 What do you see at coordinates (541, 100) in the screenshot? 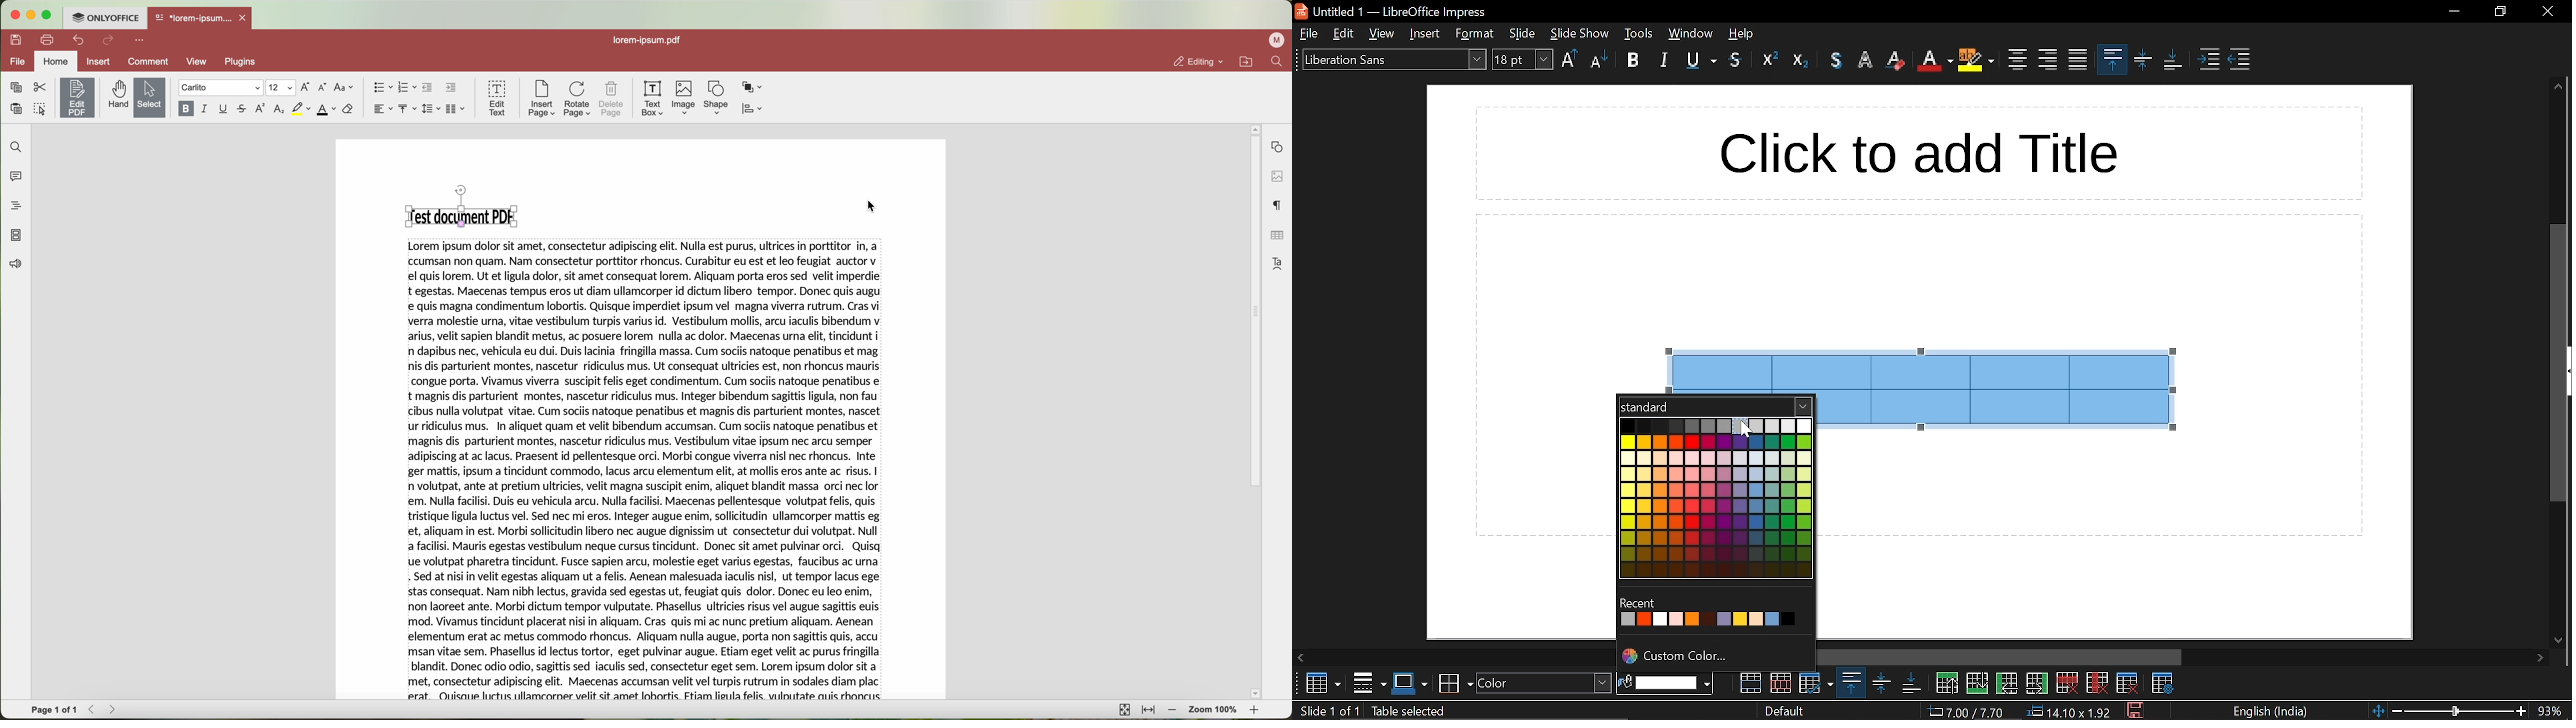
I see `insert page` at bounding box center [541, 100].